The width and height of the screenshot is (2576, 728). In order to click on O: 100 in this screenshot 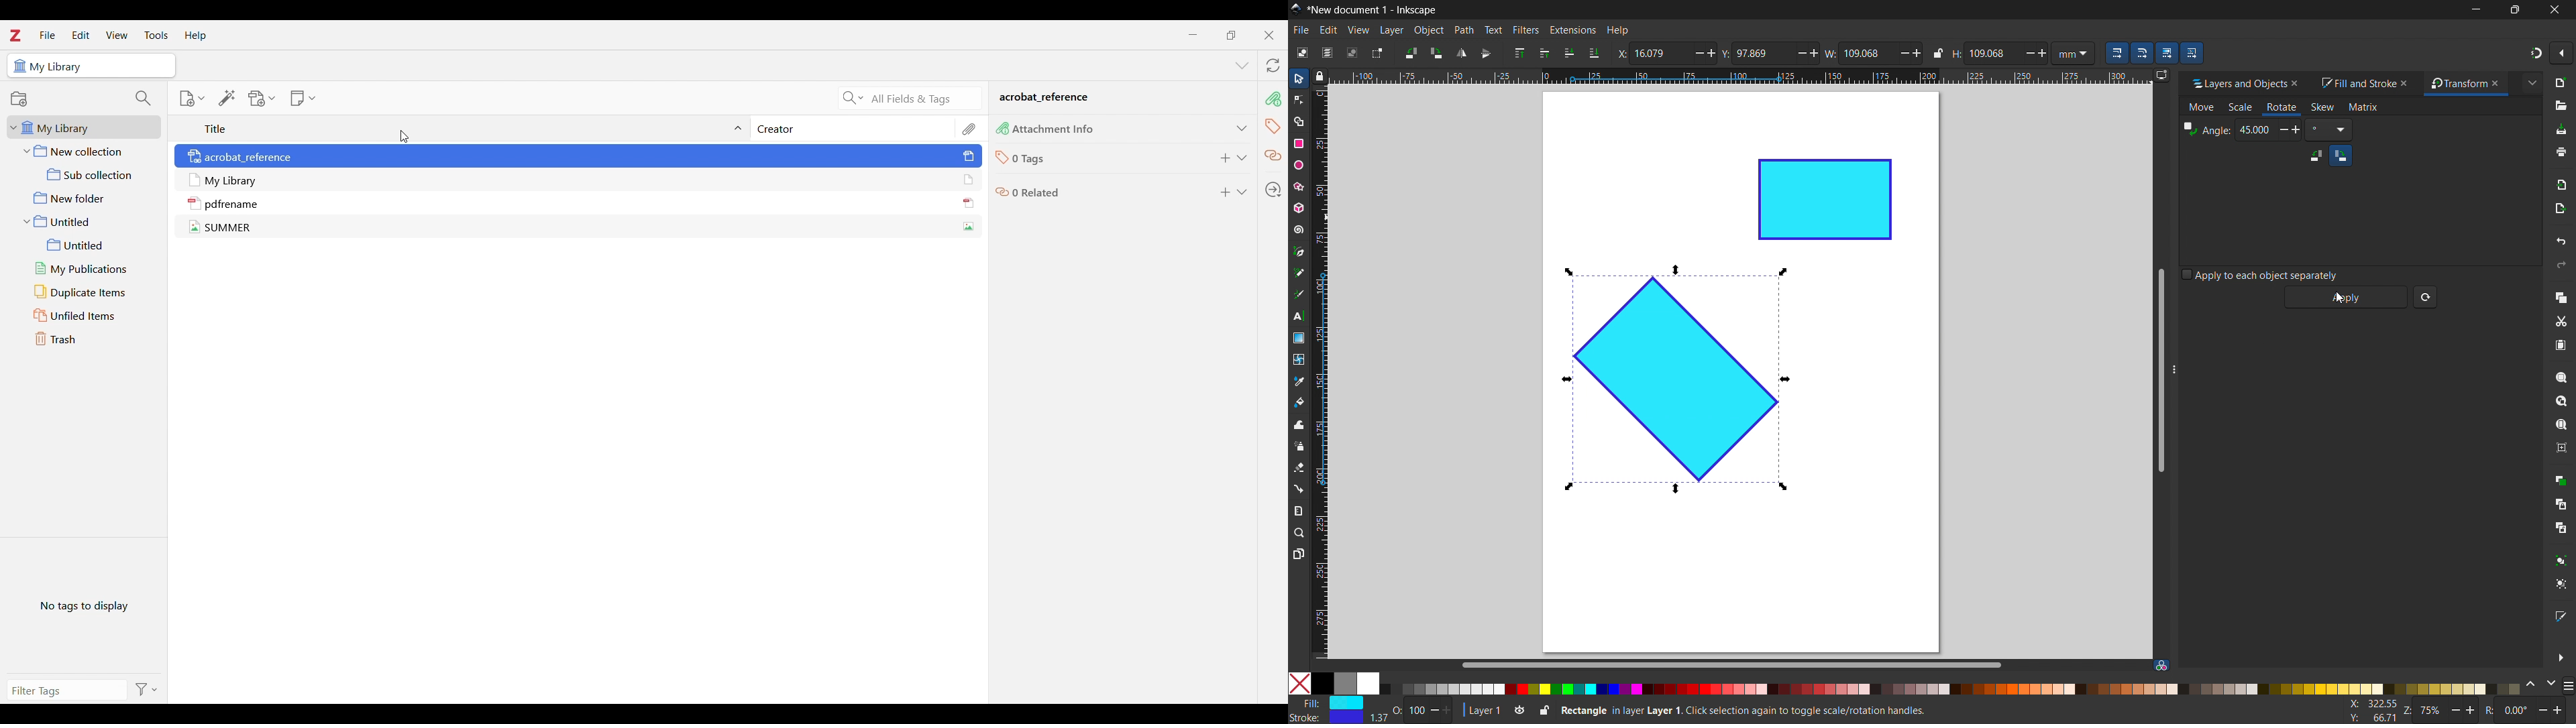, I will do `click(1424, 709)`.